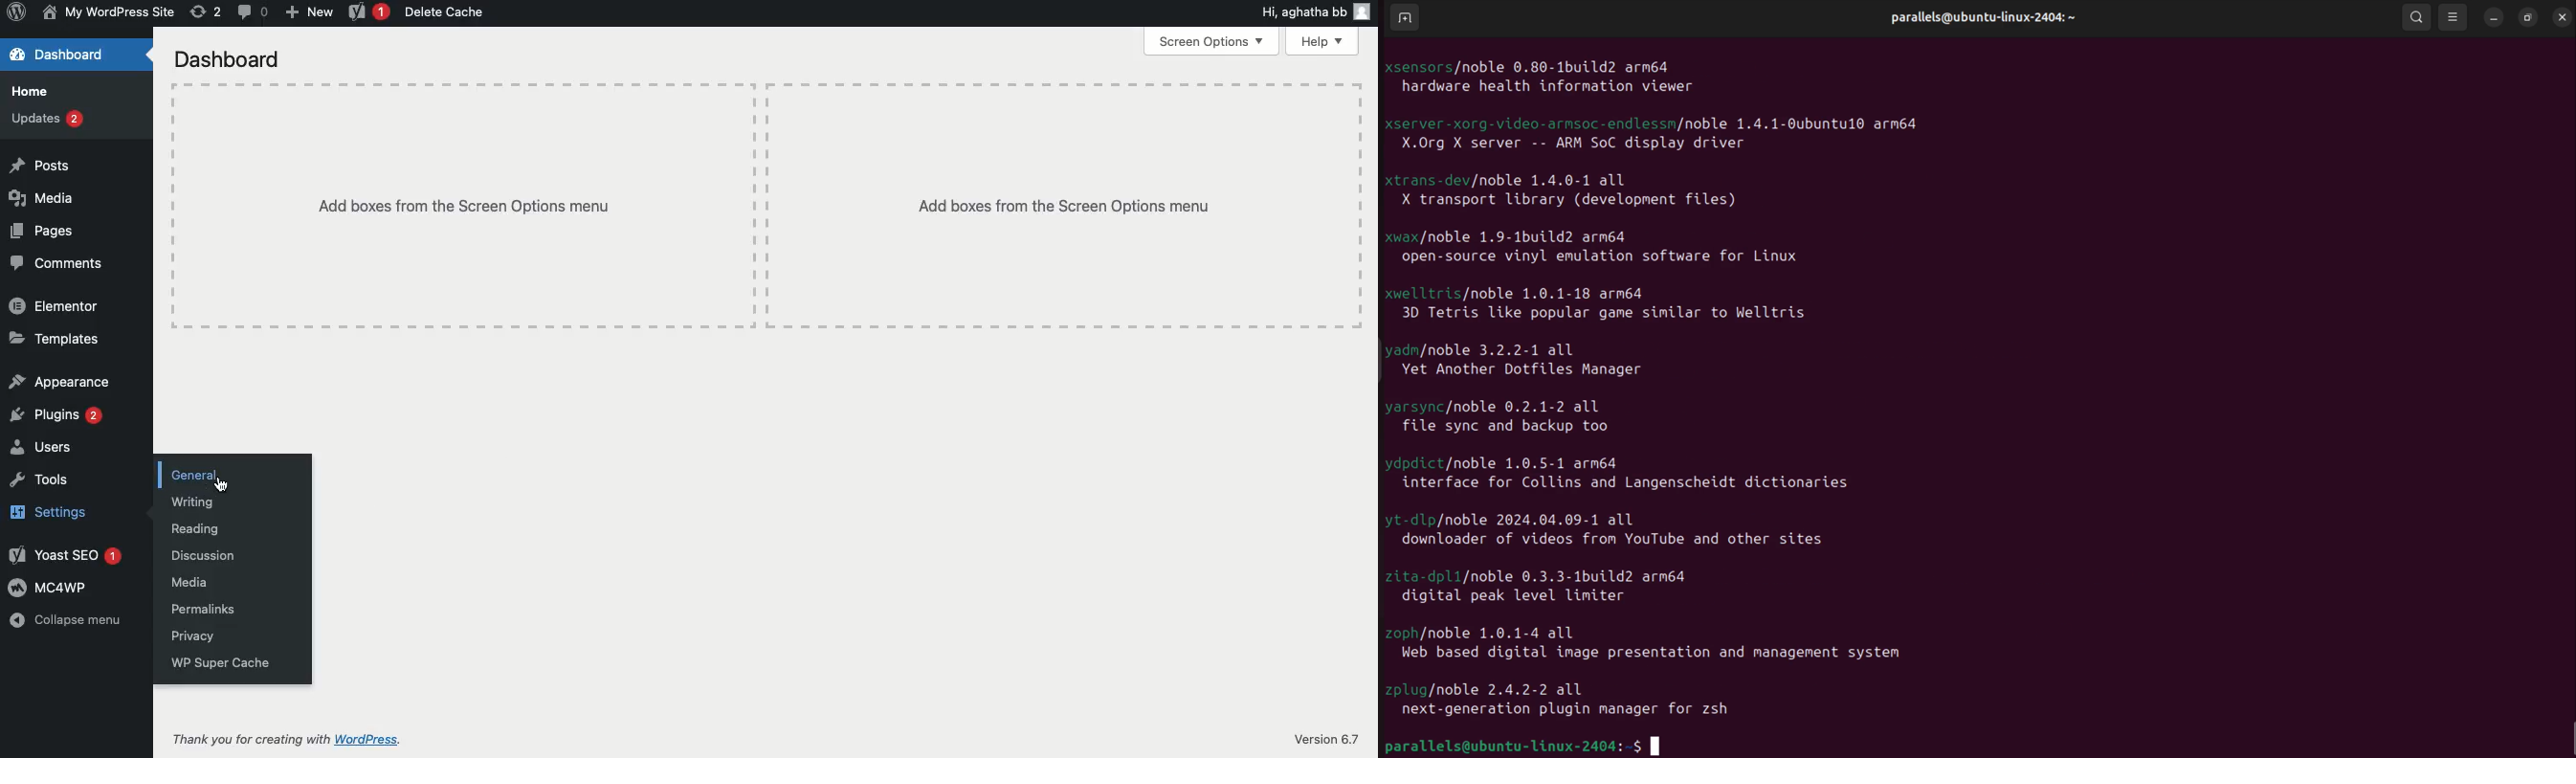  What do you see at coordinates (445, 11) in the screenshot?
I see `Delete cache` at bounding box center [445, 11].